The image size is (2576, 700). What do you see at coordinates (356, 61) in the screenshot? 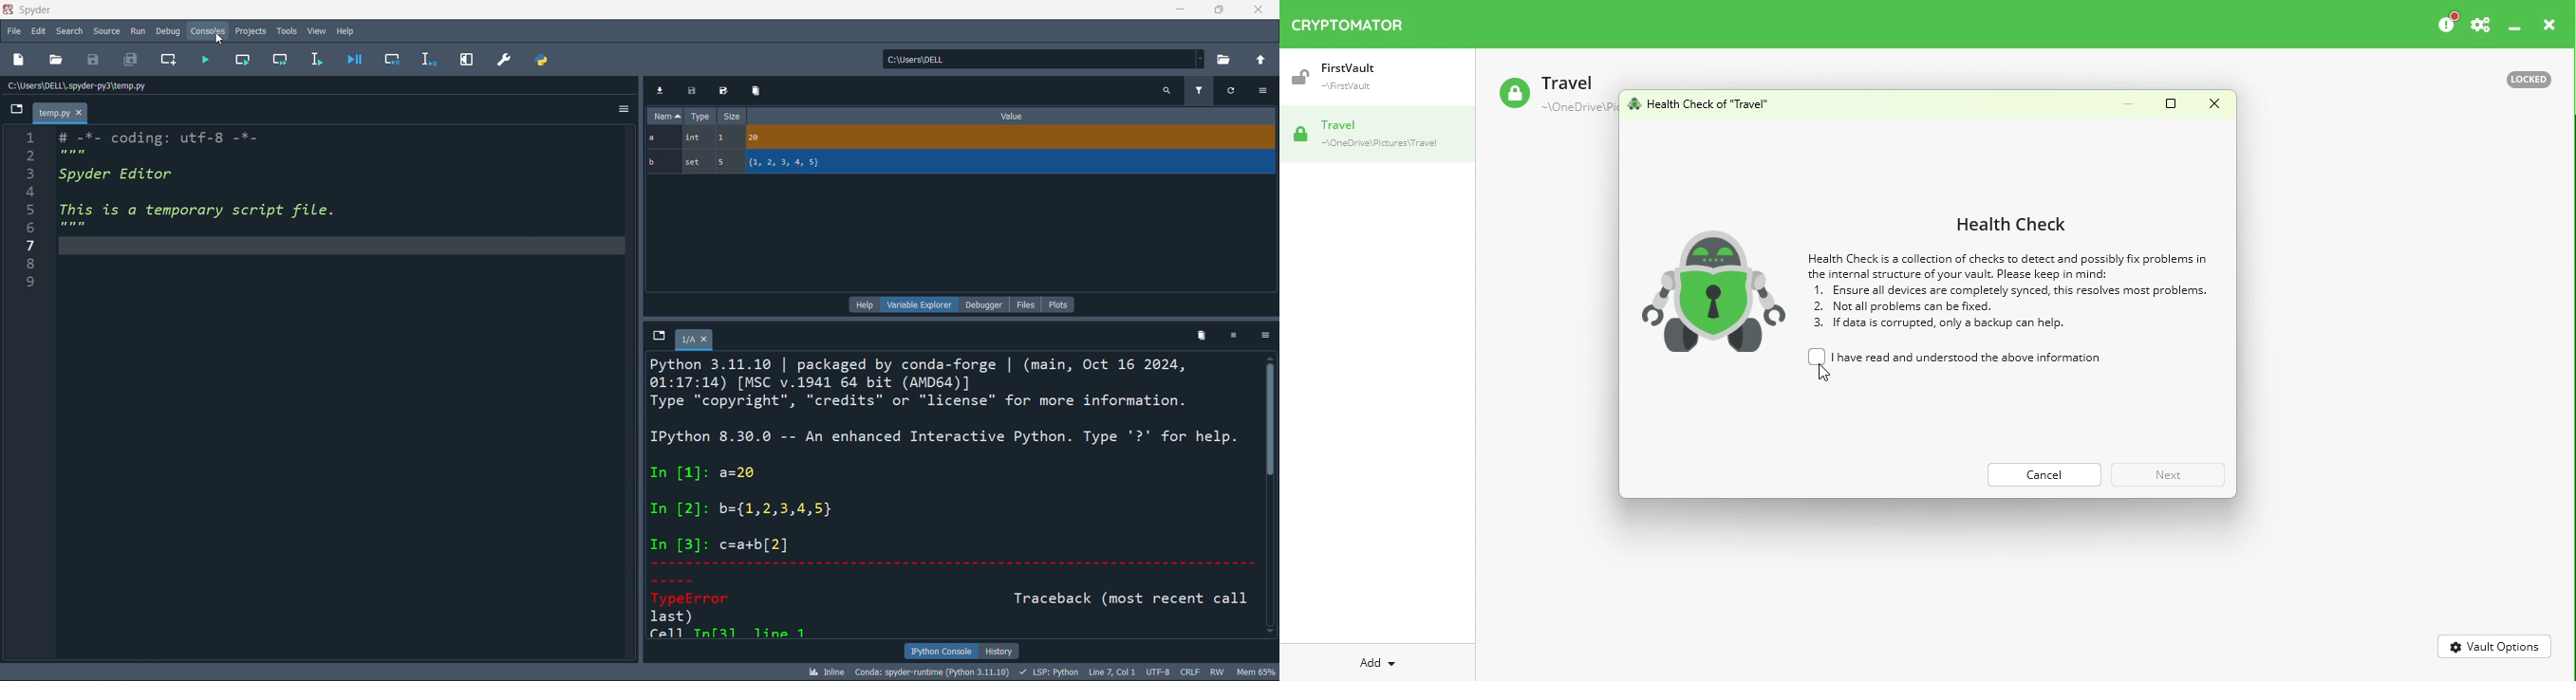
I see `debug file` at bounding box center [356, 61].